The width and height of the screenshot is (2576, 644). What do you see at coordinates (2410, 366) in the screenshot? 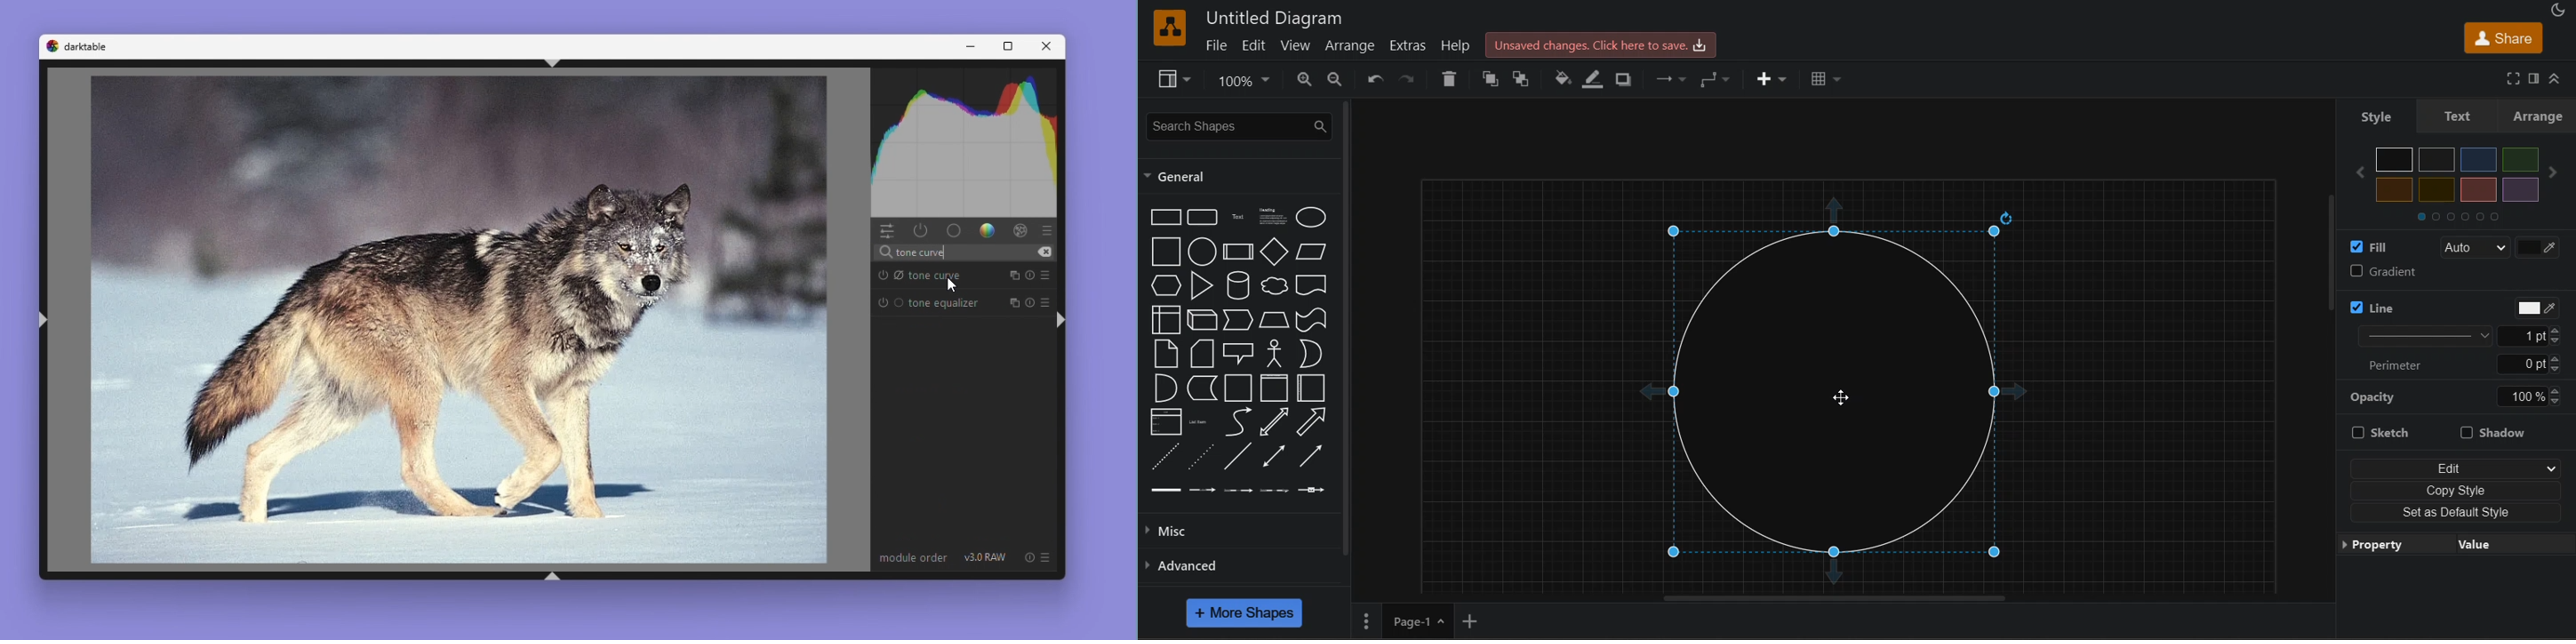
I see `perimeter` at bounding box center [2410, 366].